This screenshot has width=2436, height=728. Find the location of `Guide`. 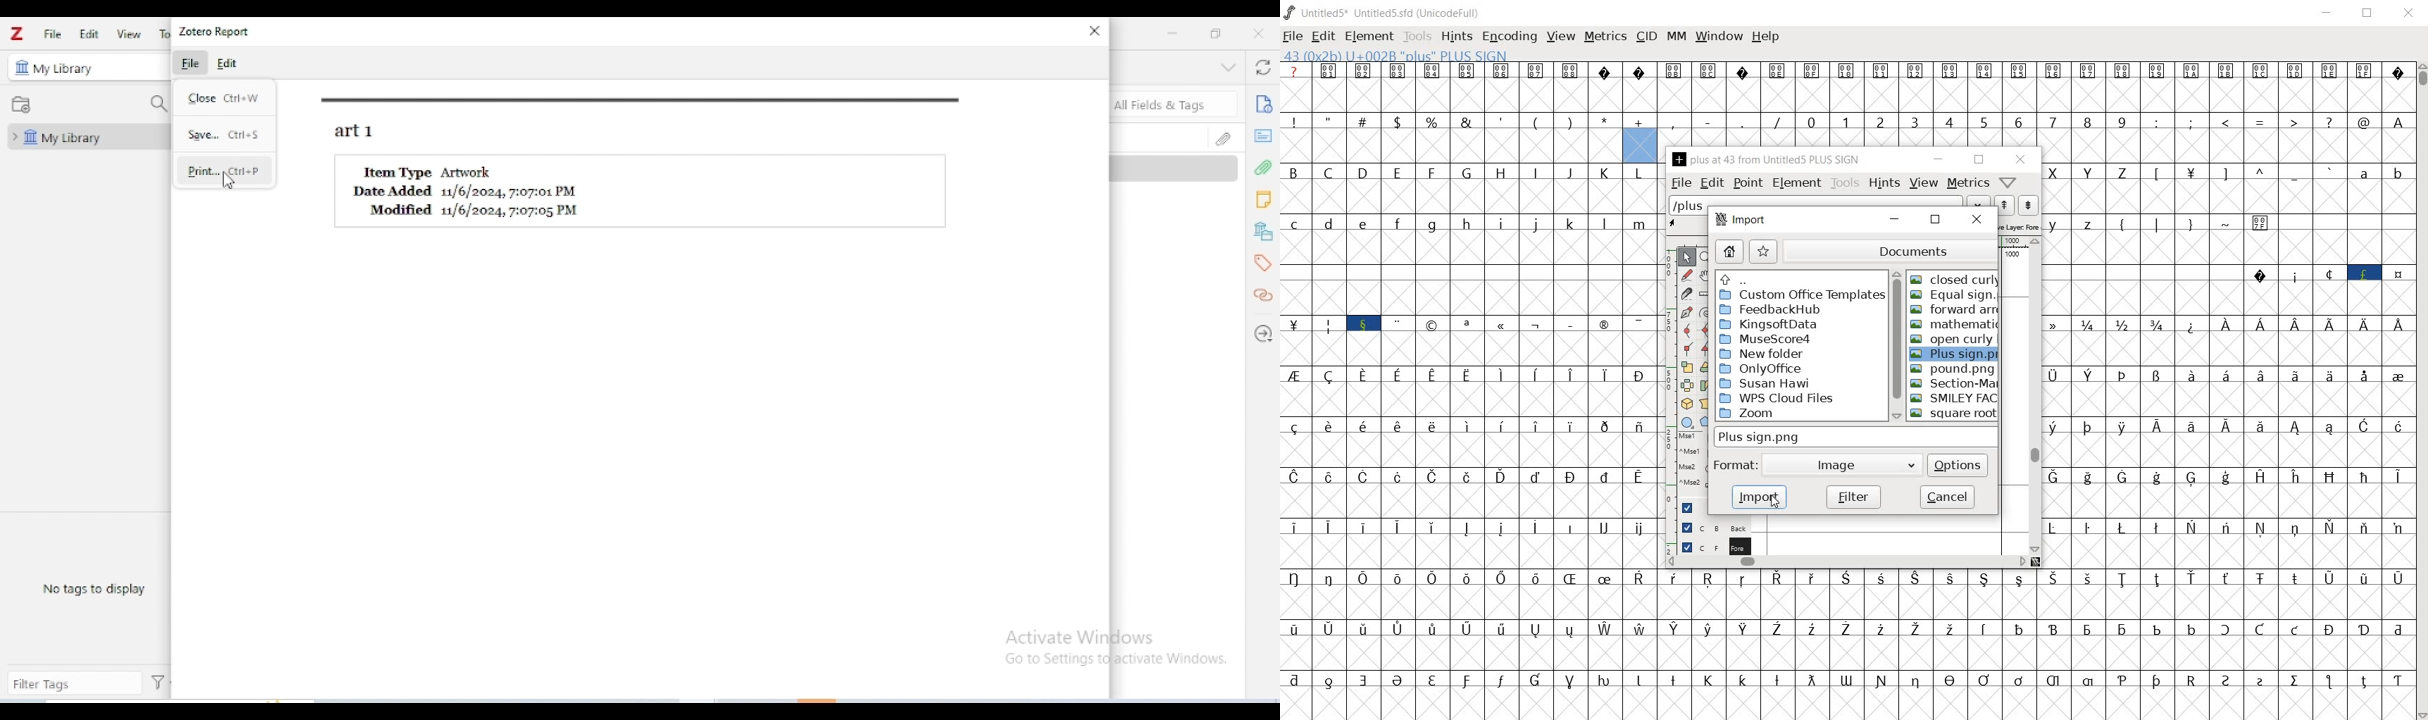

Guide is located at coordinates (1688, 508).